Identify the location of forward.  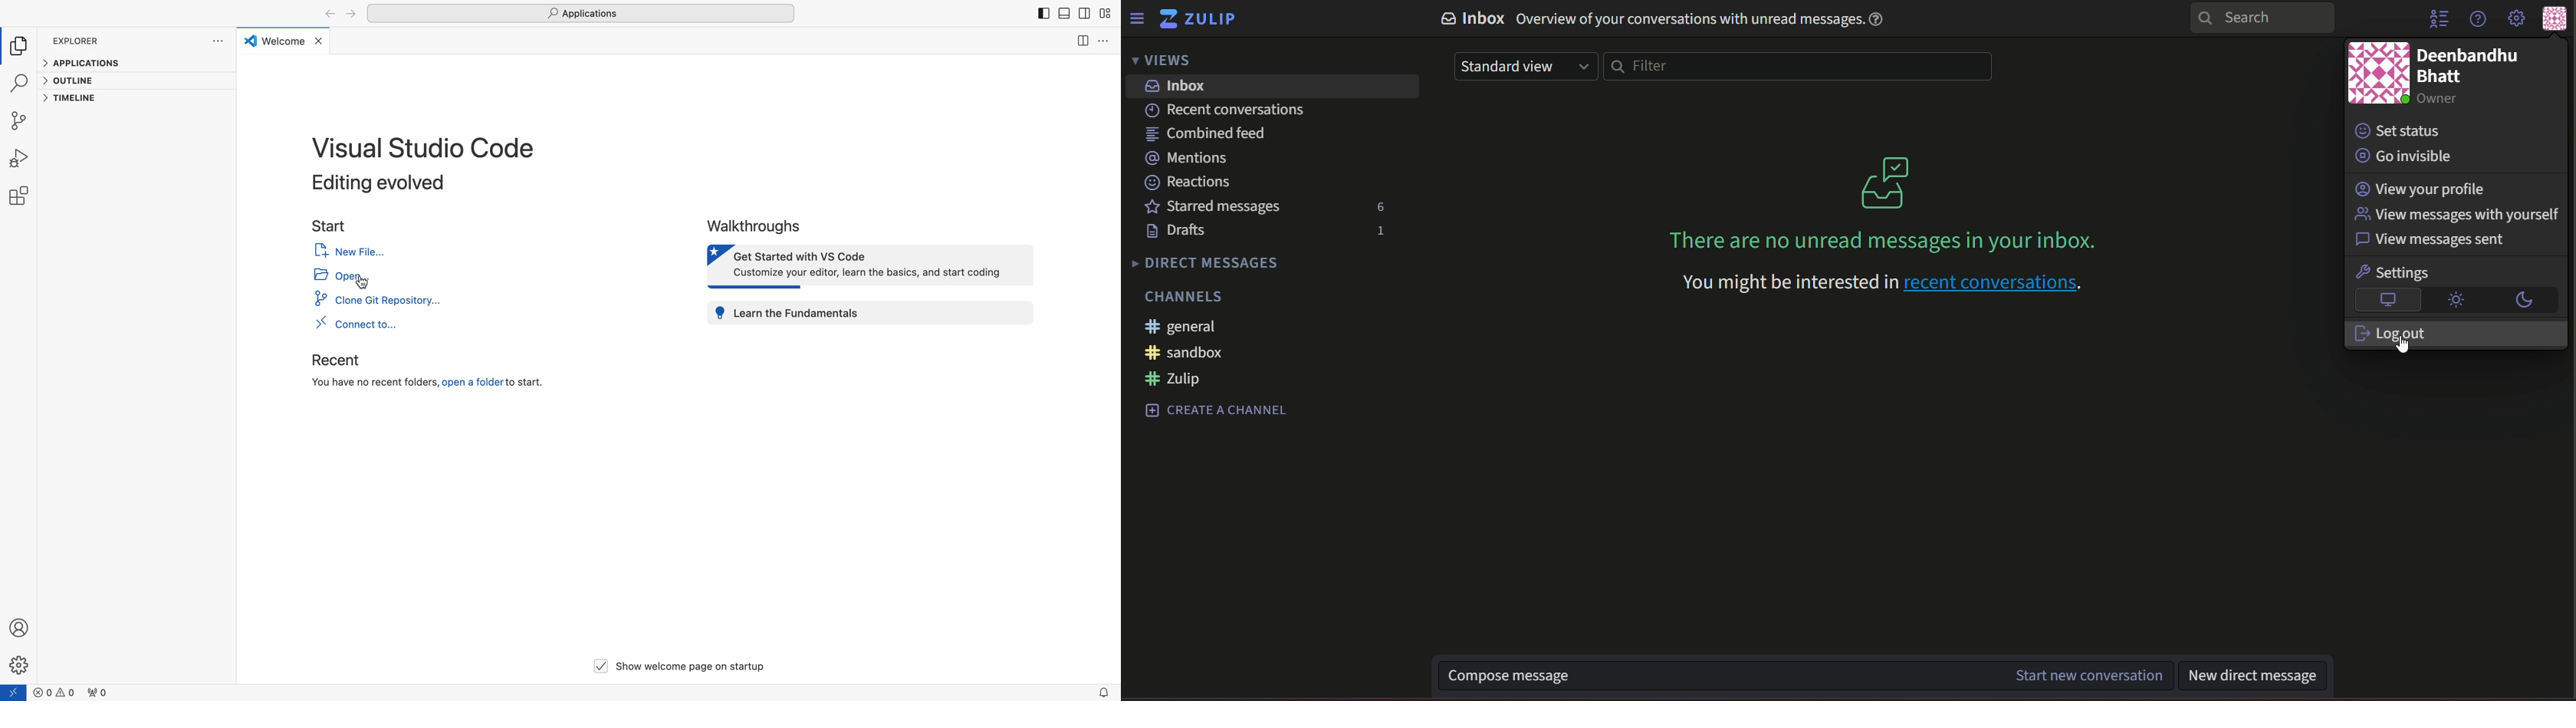
(350, 14).